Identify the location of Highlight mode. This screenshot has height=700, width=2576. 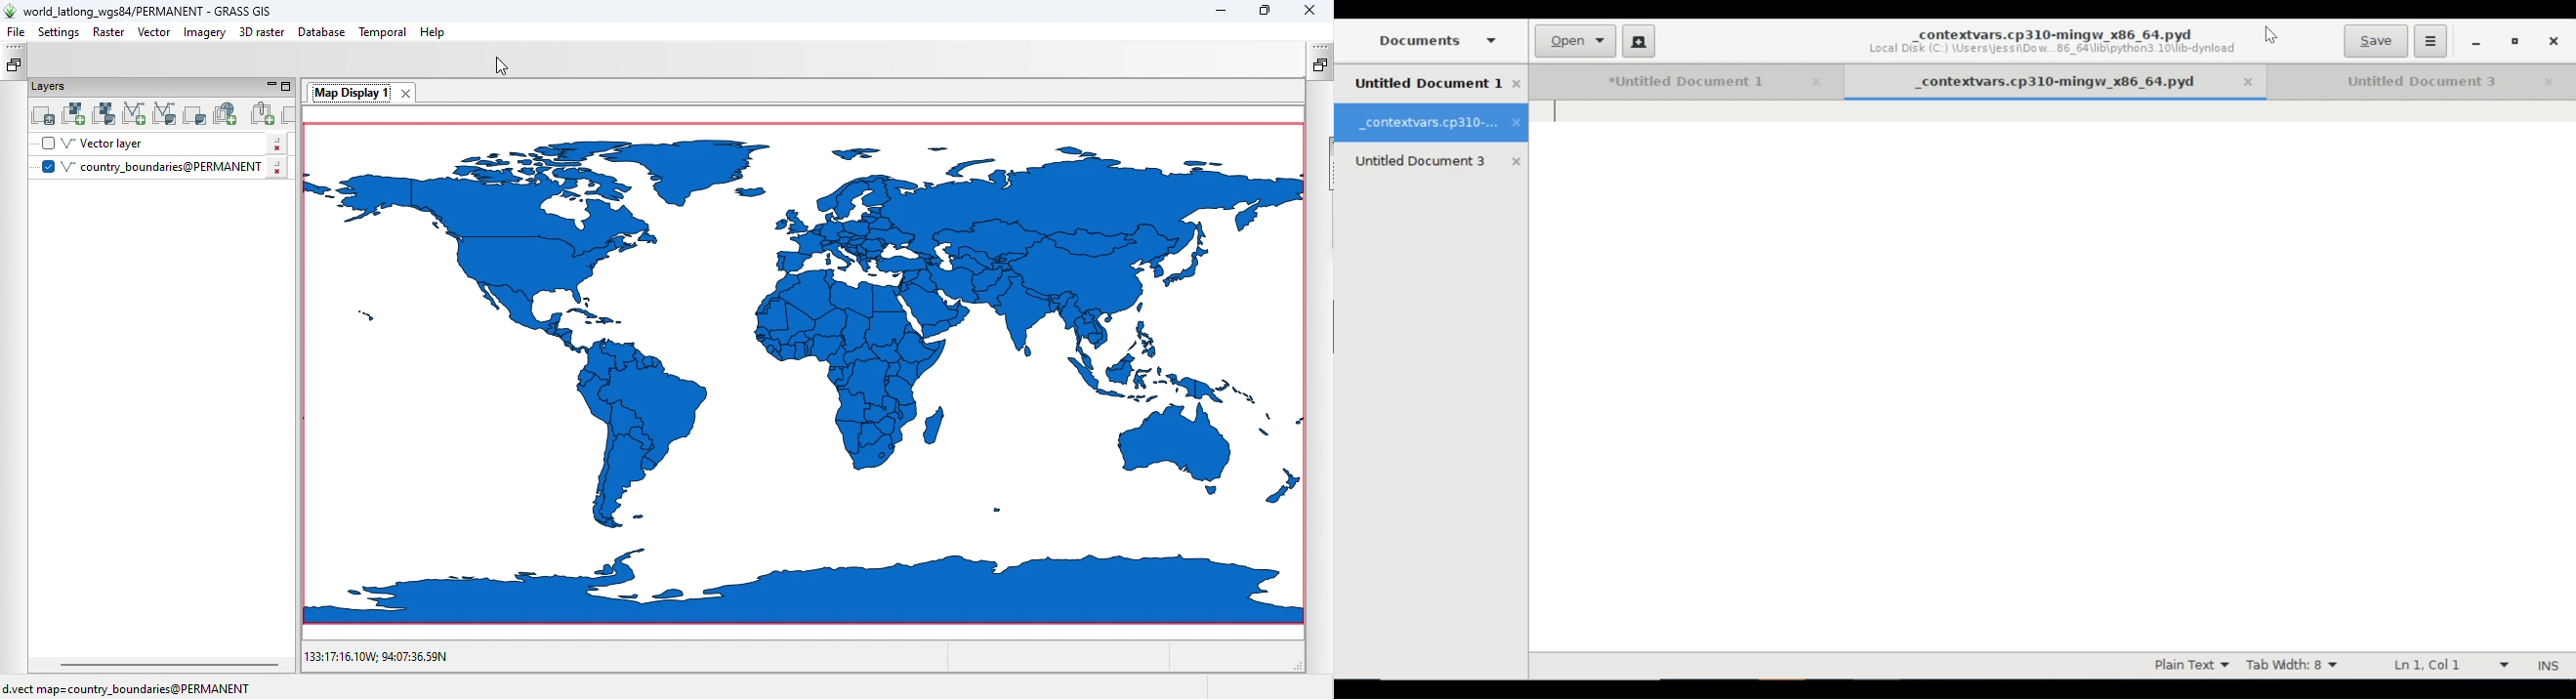
(2192, 665).